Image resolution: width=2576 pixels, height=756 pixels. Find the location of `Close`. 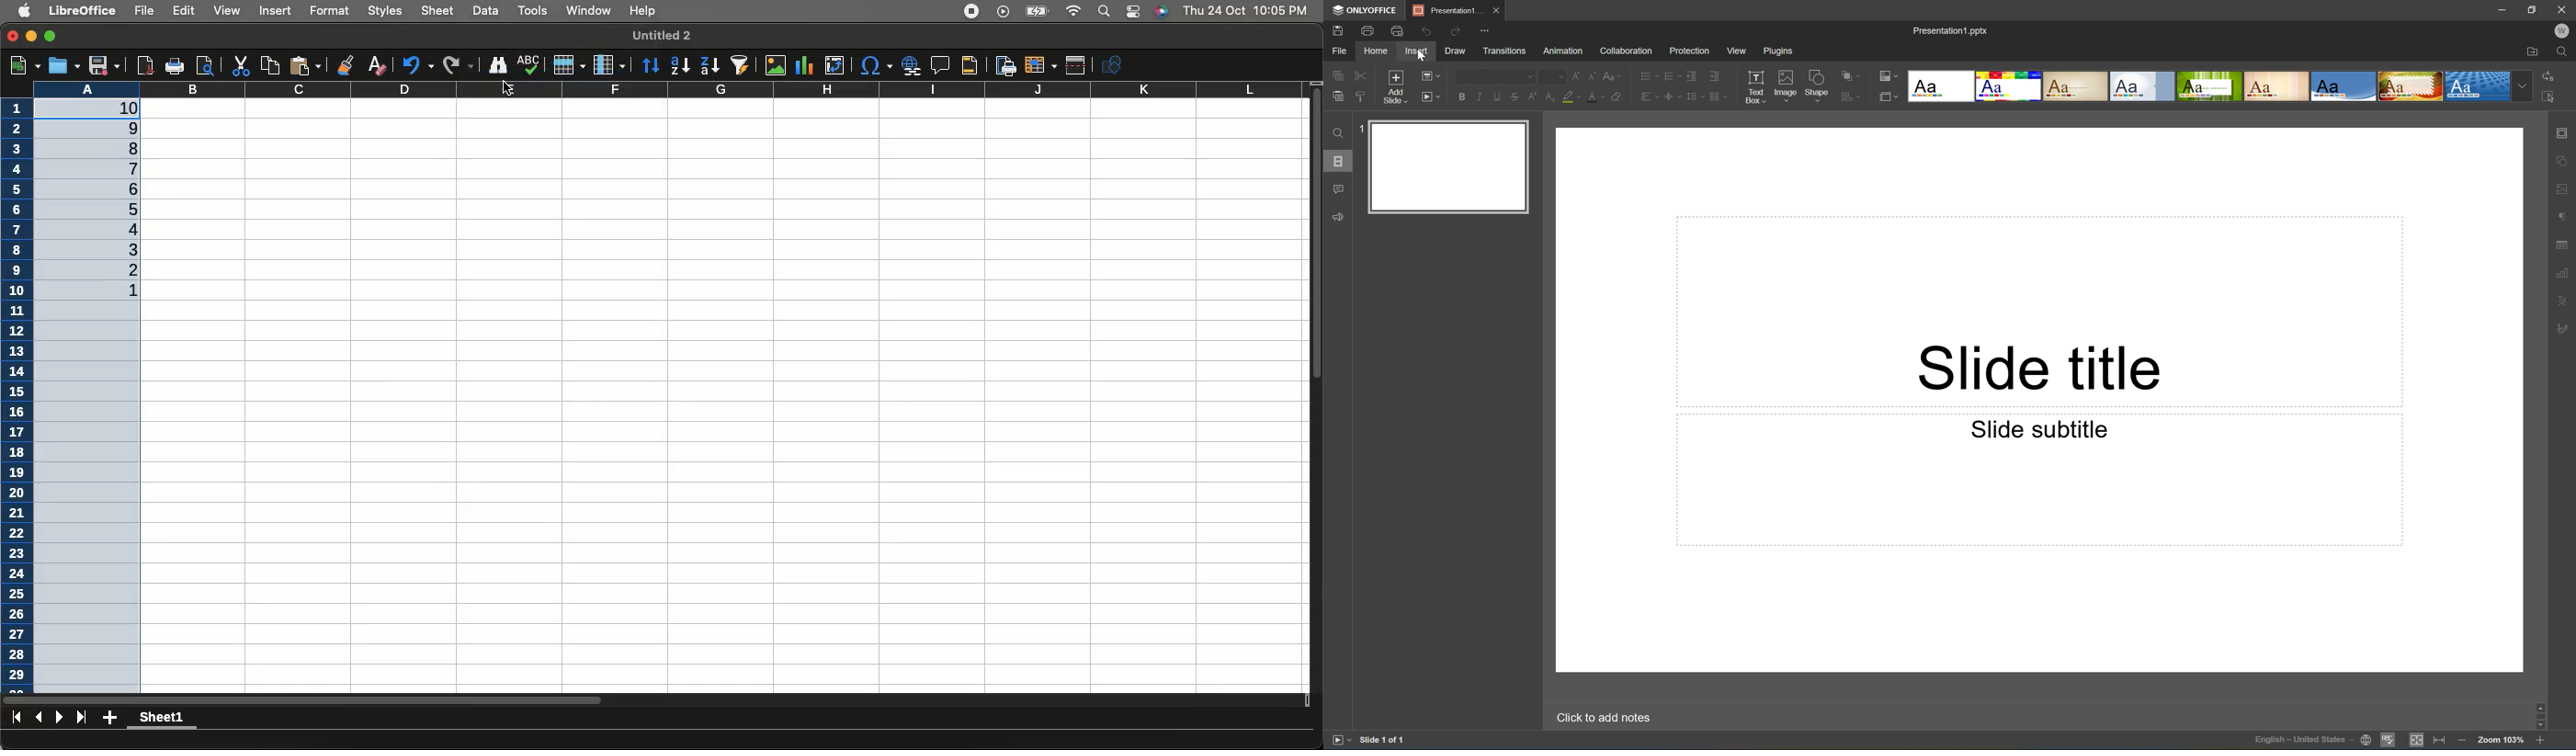

Close is located at coordinates (13, 37).